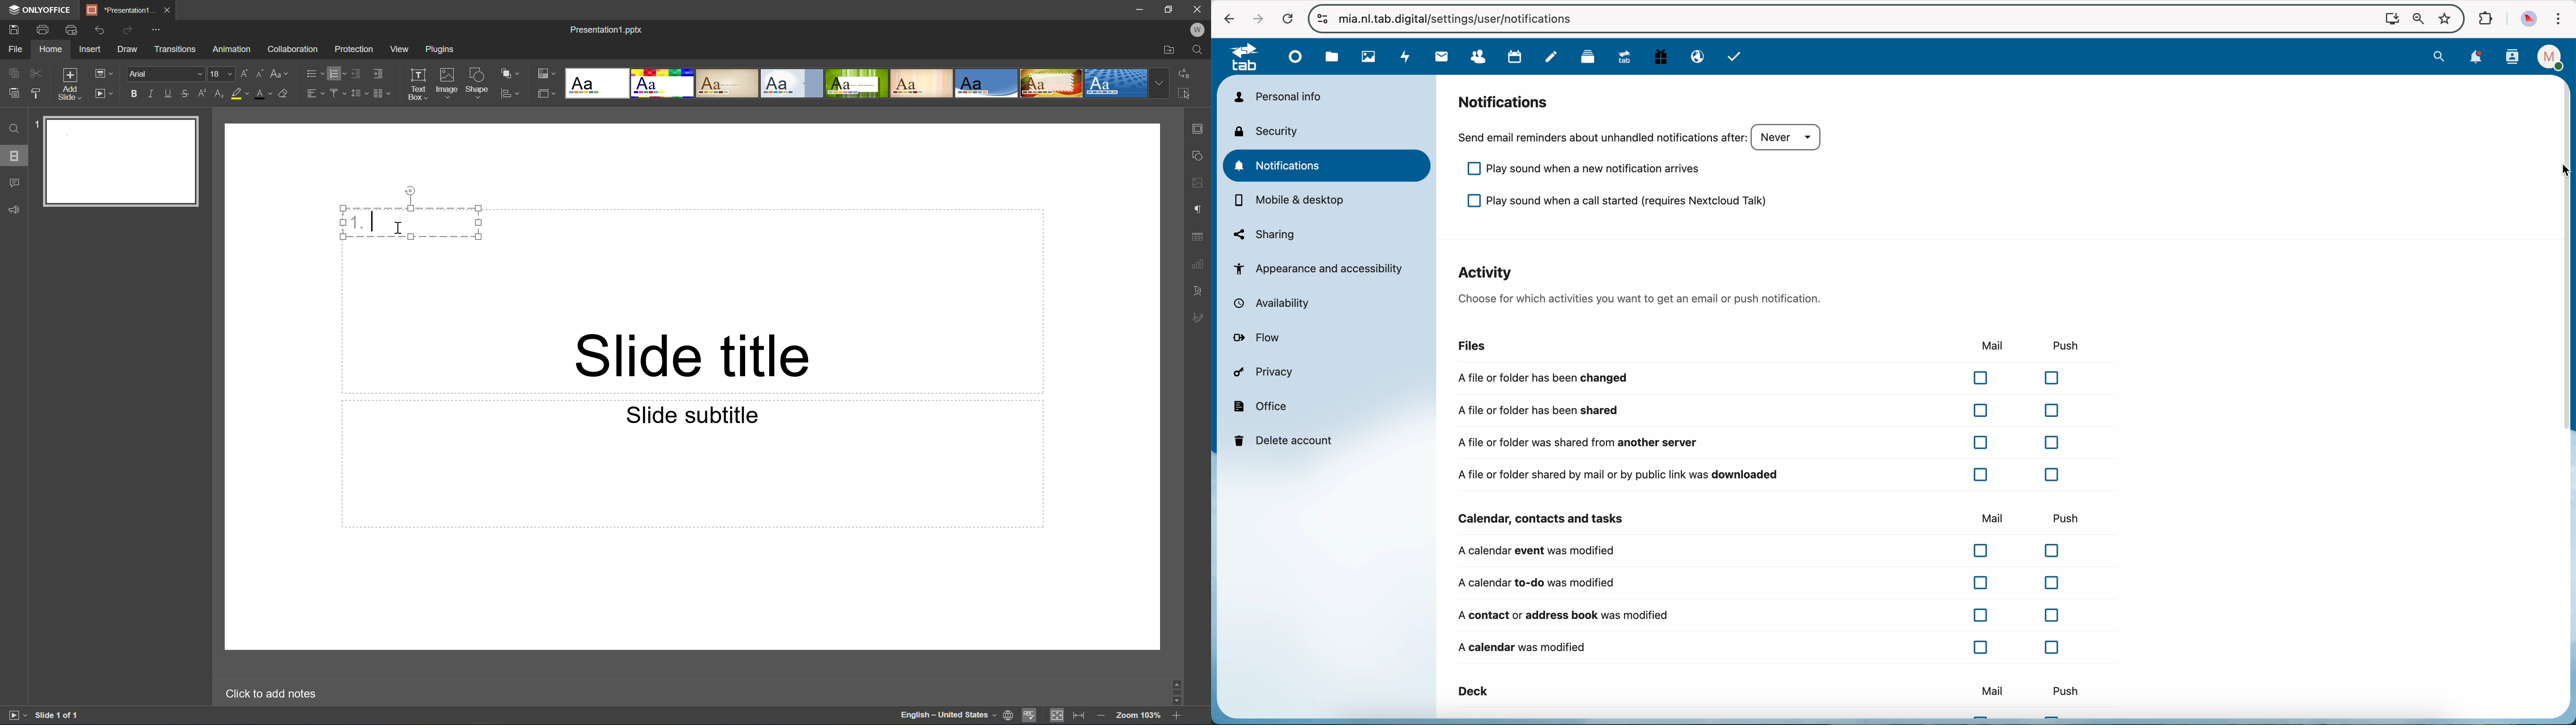  What do you see at coordinates (1760, 378) in the screenshot?
I see `a file or folder has been changed` at bounding box center [1760, 378].